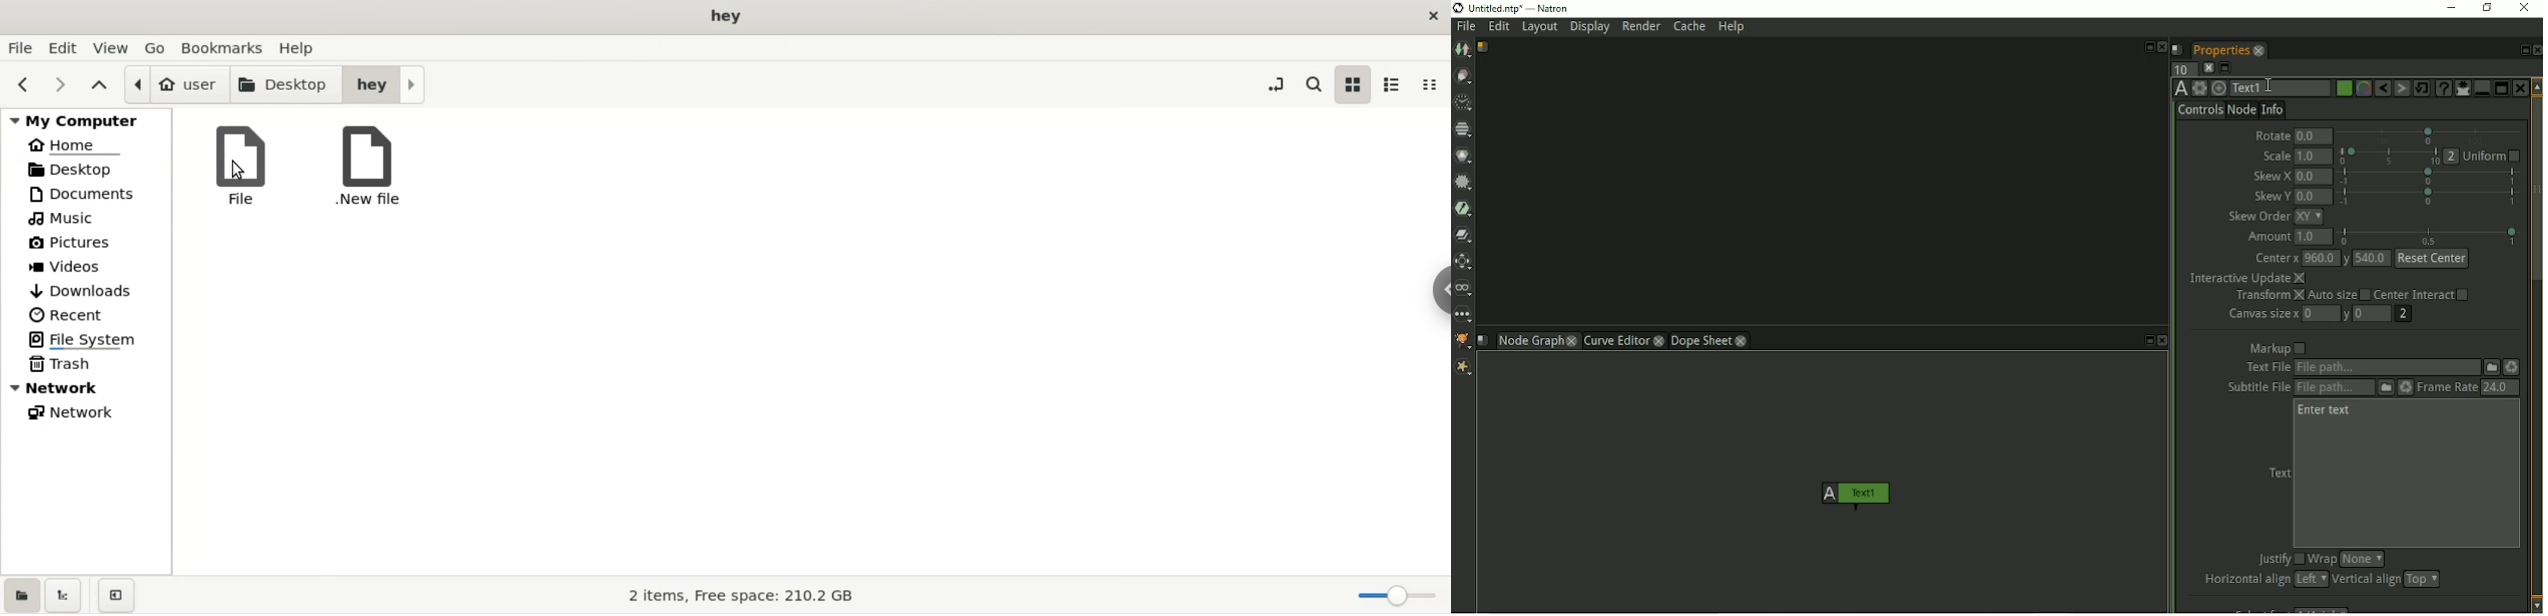 This screenshot has width=2548, height=616. I want to click on 2, so click(2452, 156).